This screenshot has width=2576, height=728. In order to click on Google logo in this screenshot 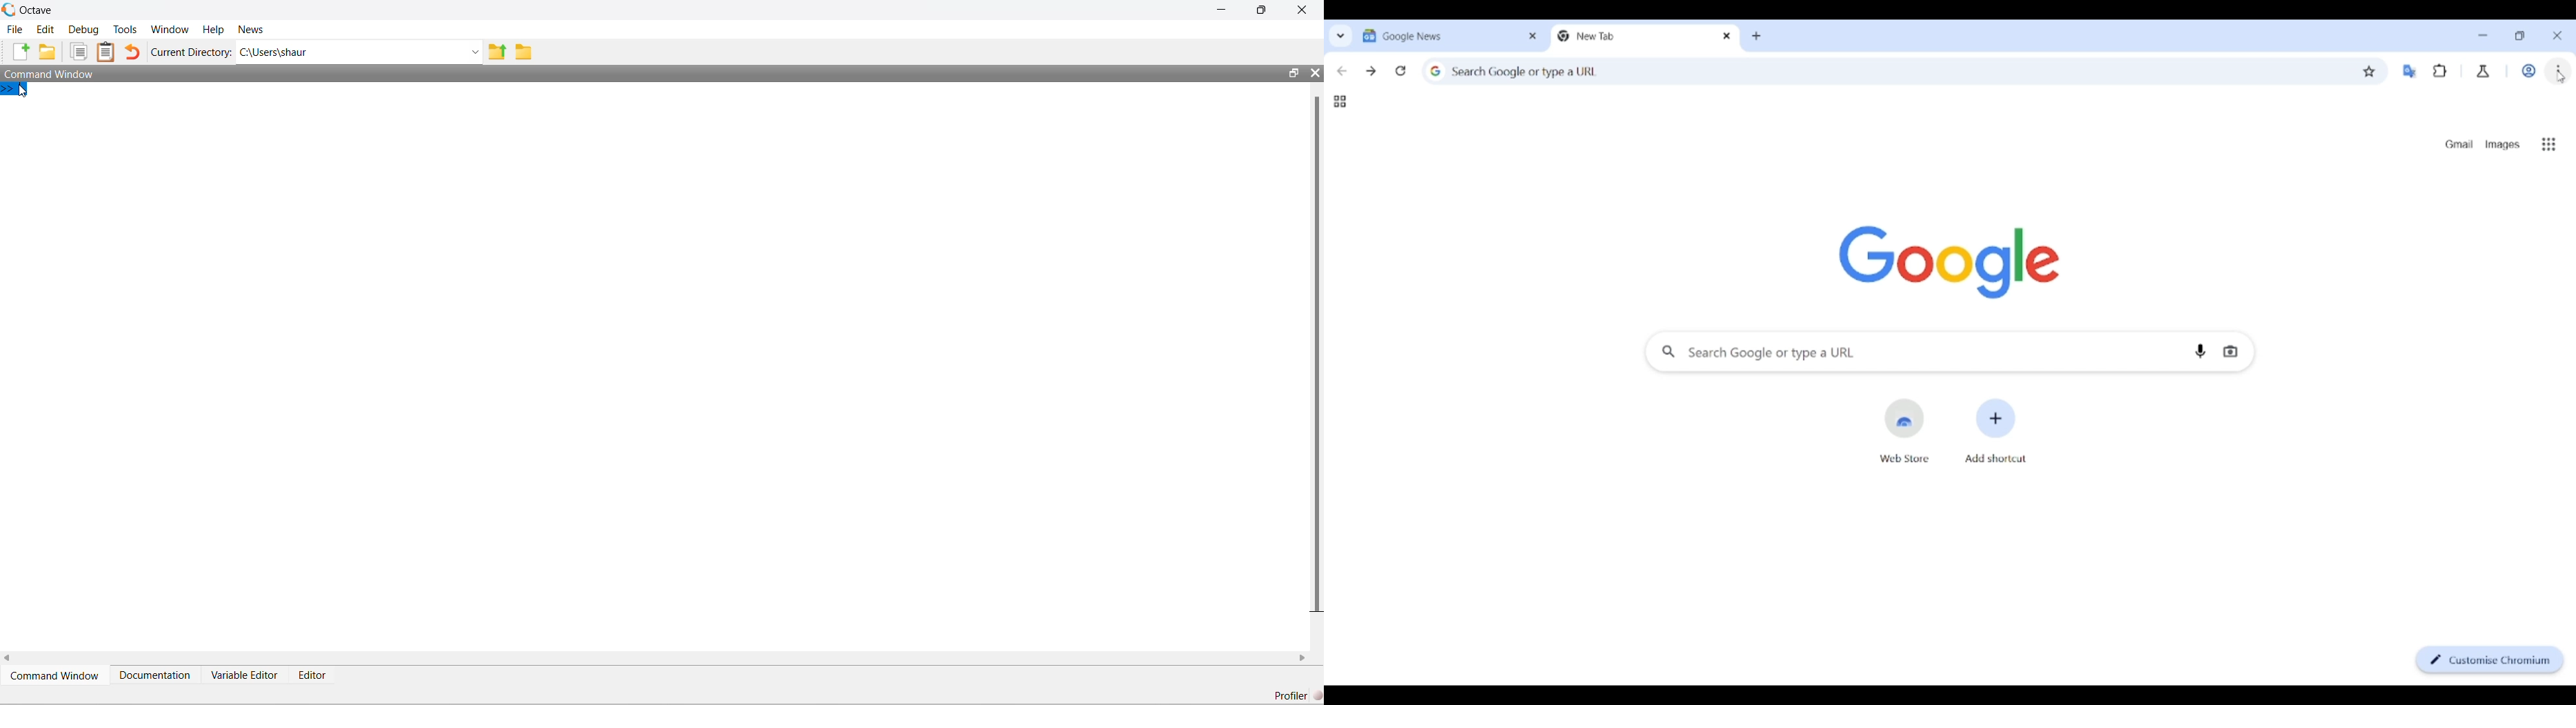, I will do `click(1949, 262)`.